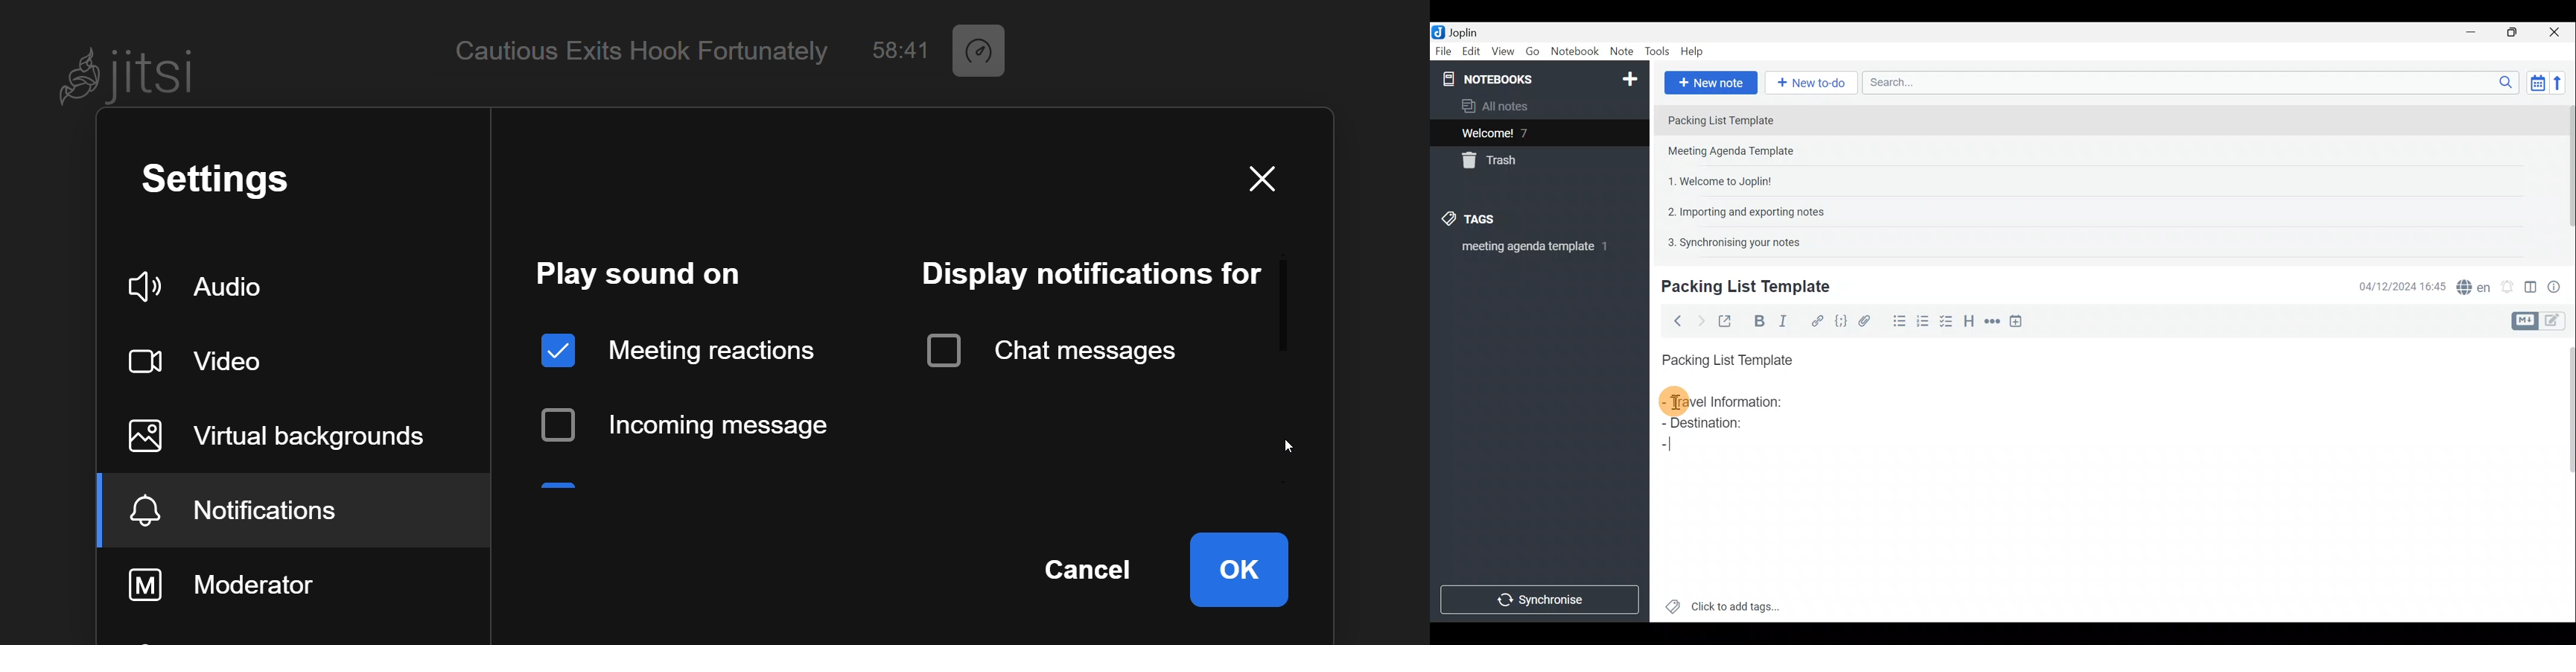  What do you see at coordinates (1521, 133) in the screenshot?
I see `Welcome` at bounding box center [1521, 133].